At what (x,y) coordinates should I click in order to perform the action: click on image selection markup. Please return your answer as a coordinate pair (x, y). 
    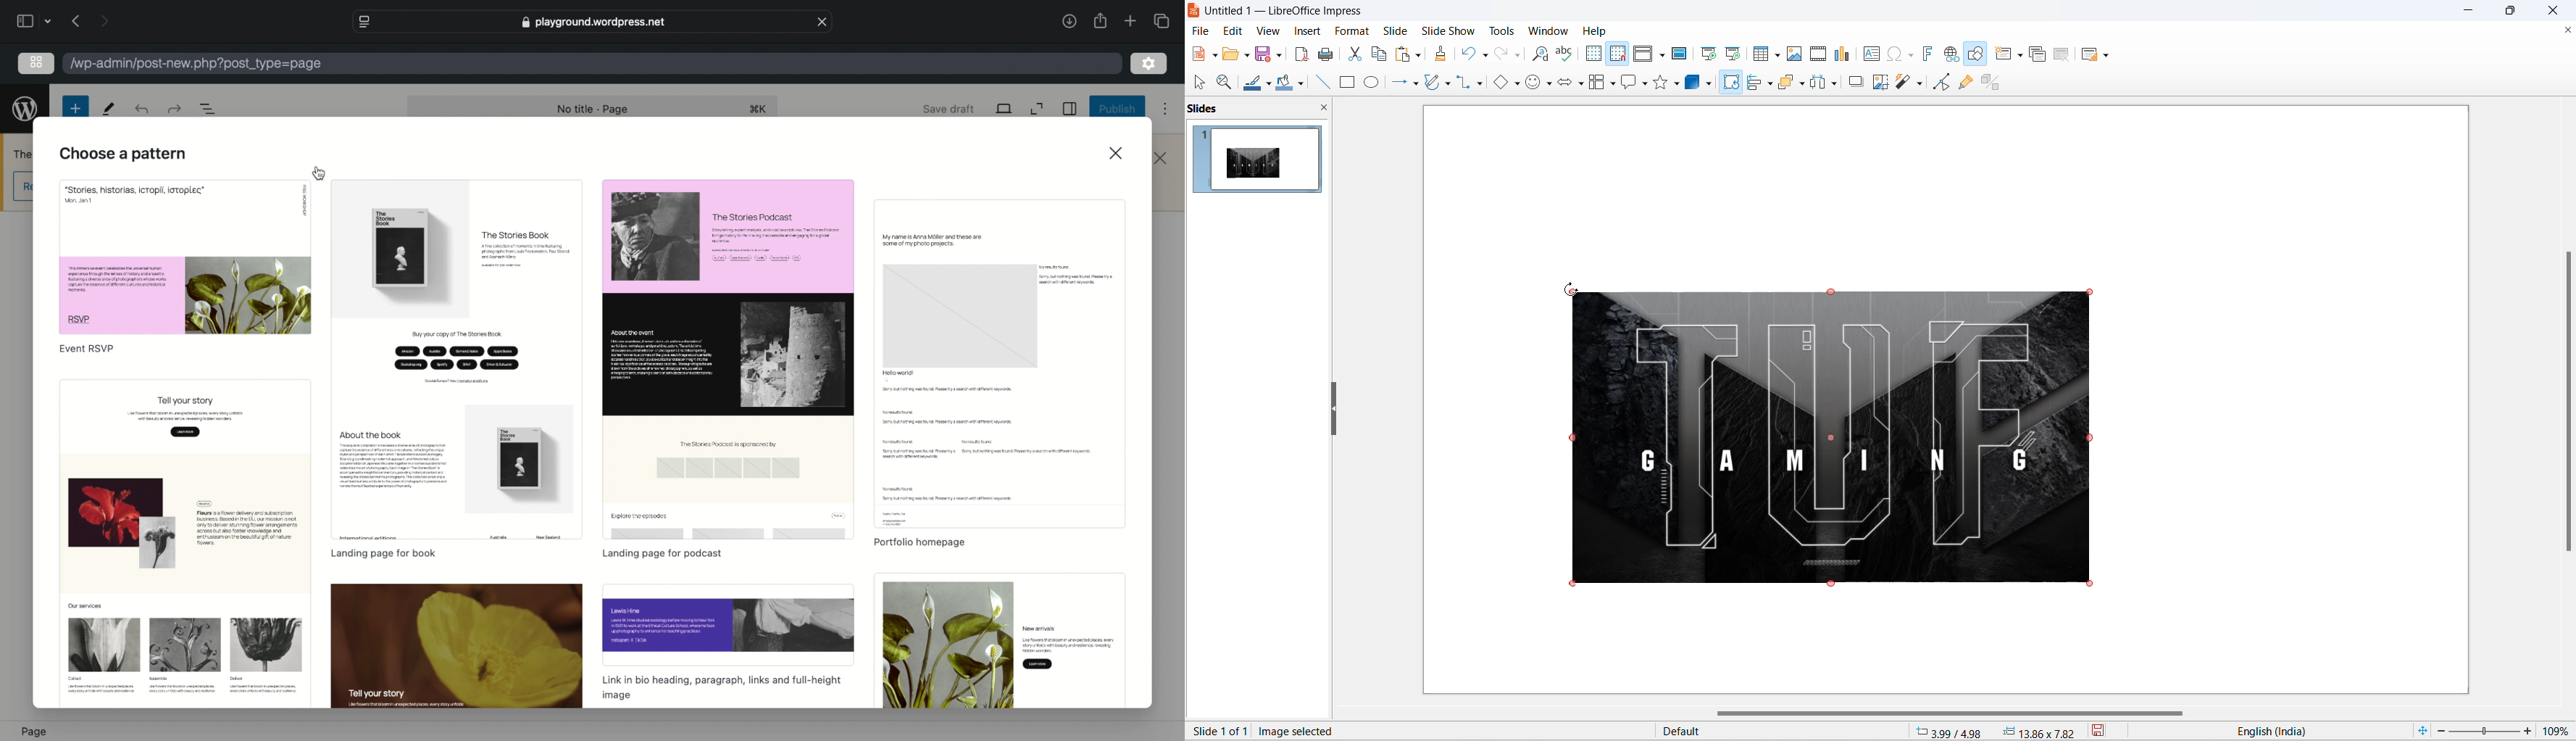
    Looking at the image, I should click on (2091, 586).